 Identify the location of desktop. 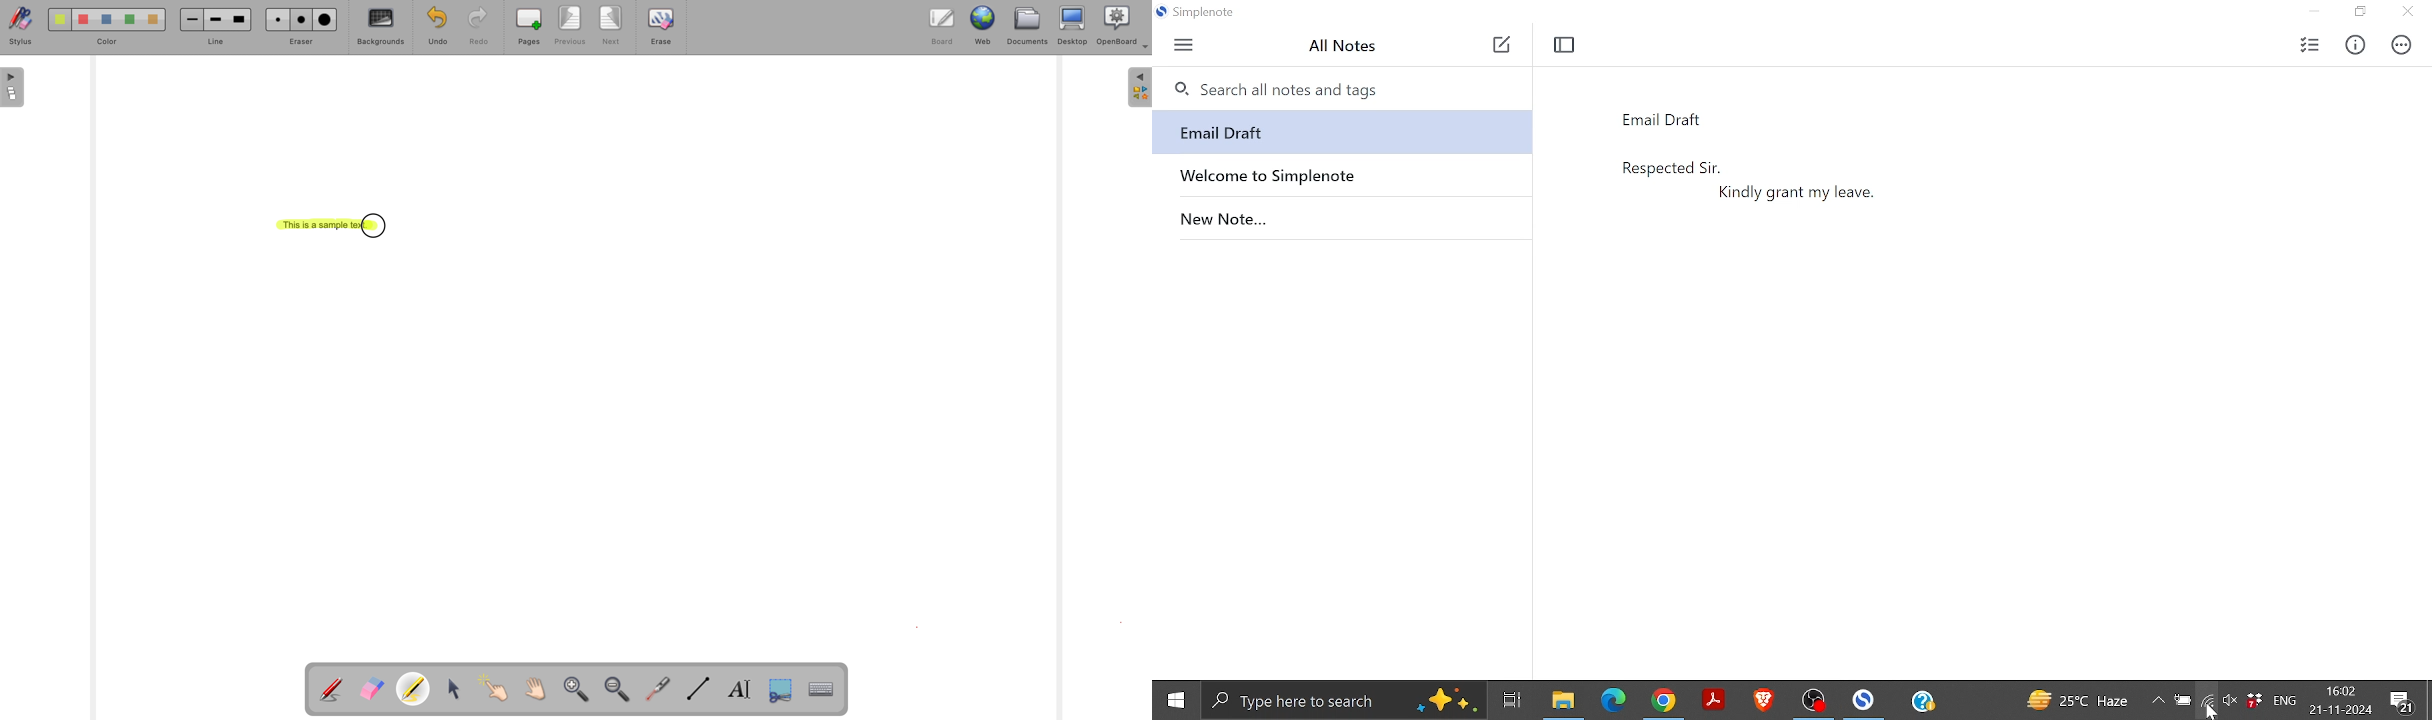
(1073, 26).